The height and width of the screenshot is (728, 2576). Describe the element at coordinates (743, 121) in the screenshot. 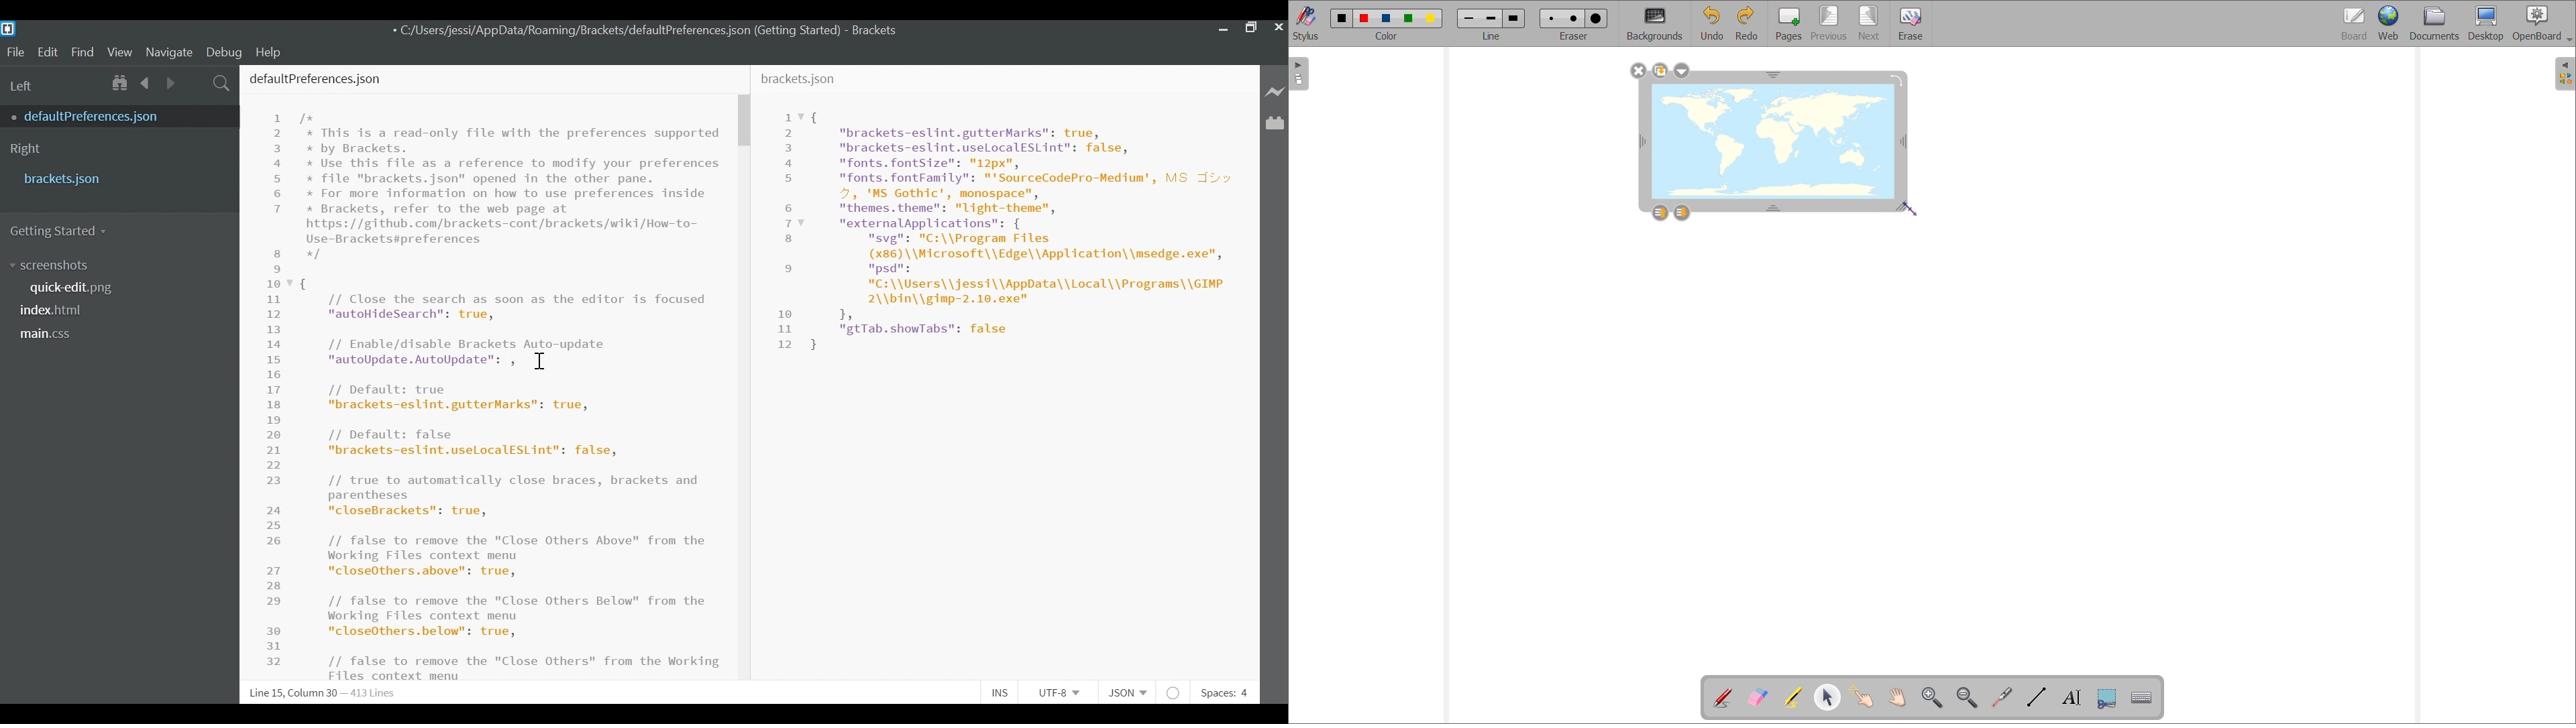

I see `Vertical Scroll bar` at that location.